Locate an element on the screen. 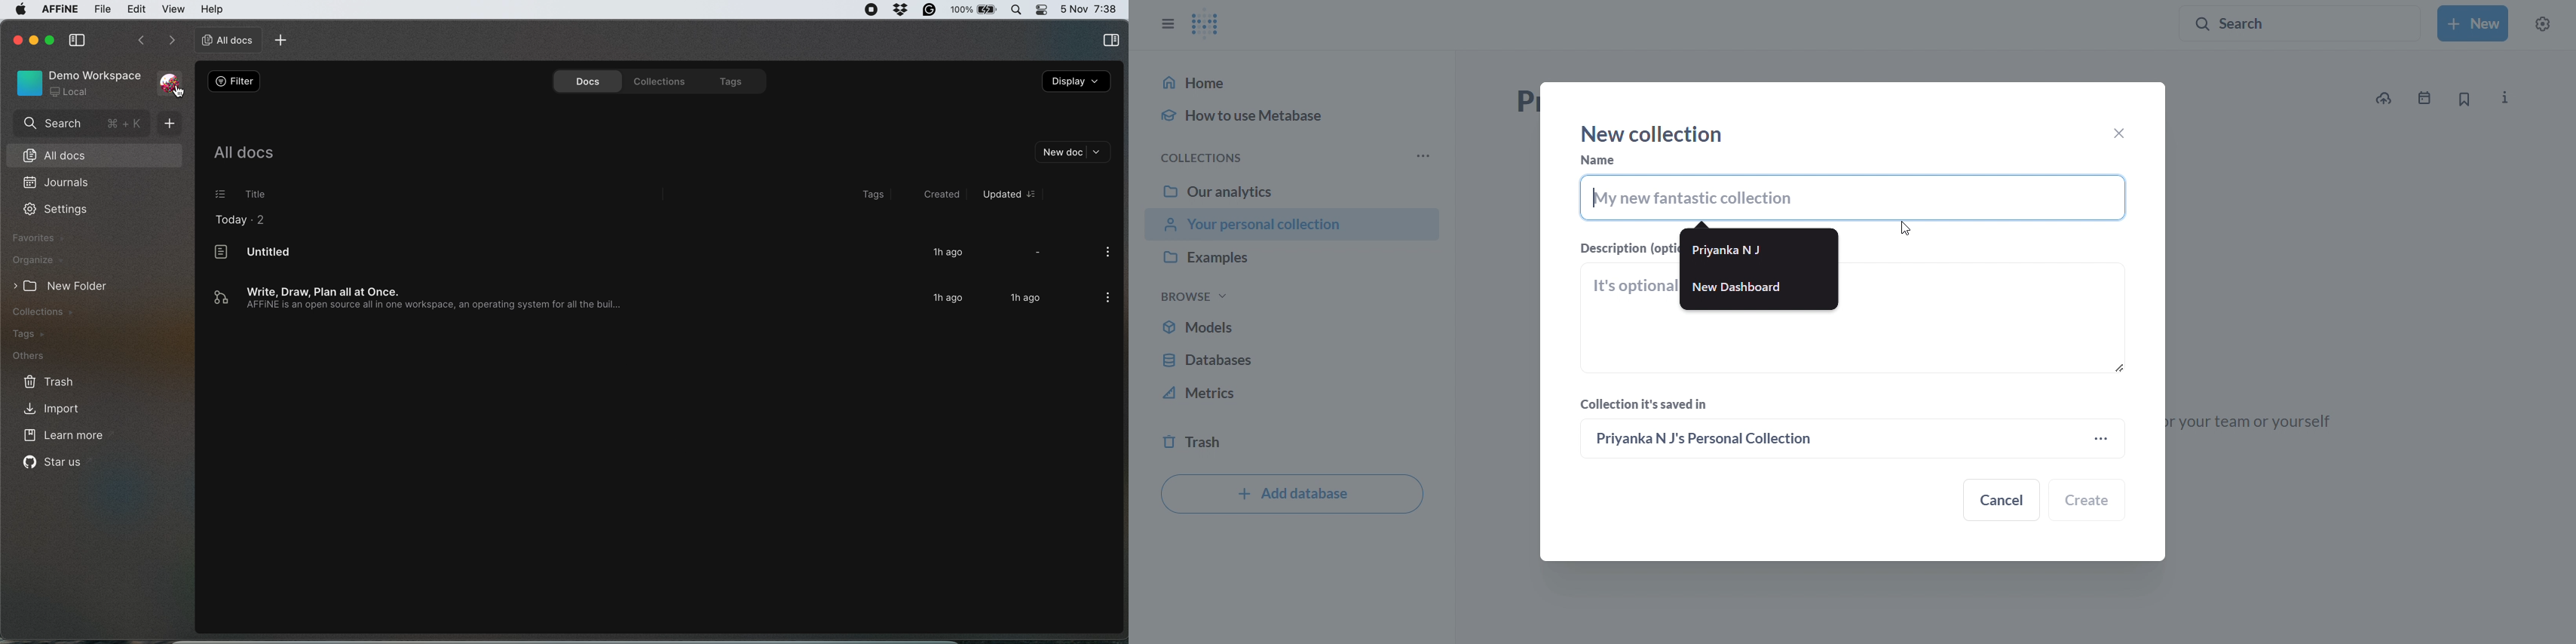 The width and height of the screenshot is (2576, 644). Priyan N J's personal Collection is located at coordinates (1826, 437).